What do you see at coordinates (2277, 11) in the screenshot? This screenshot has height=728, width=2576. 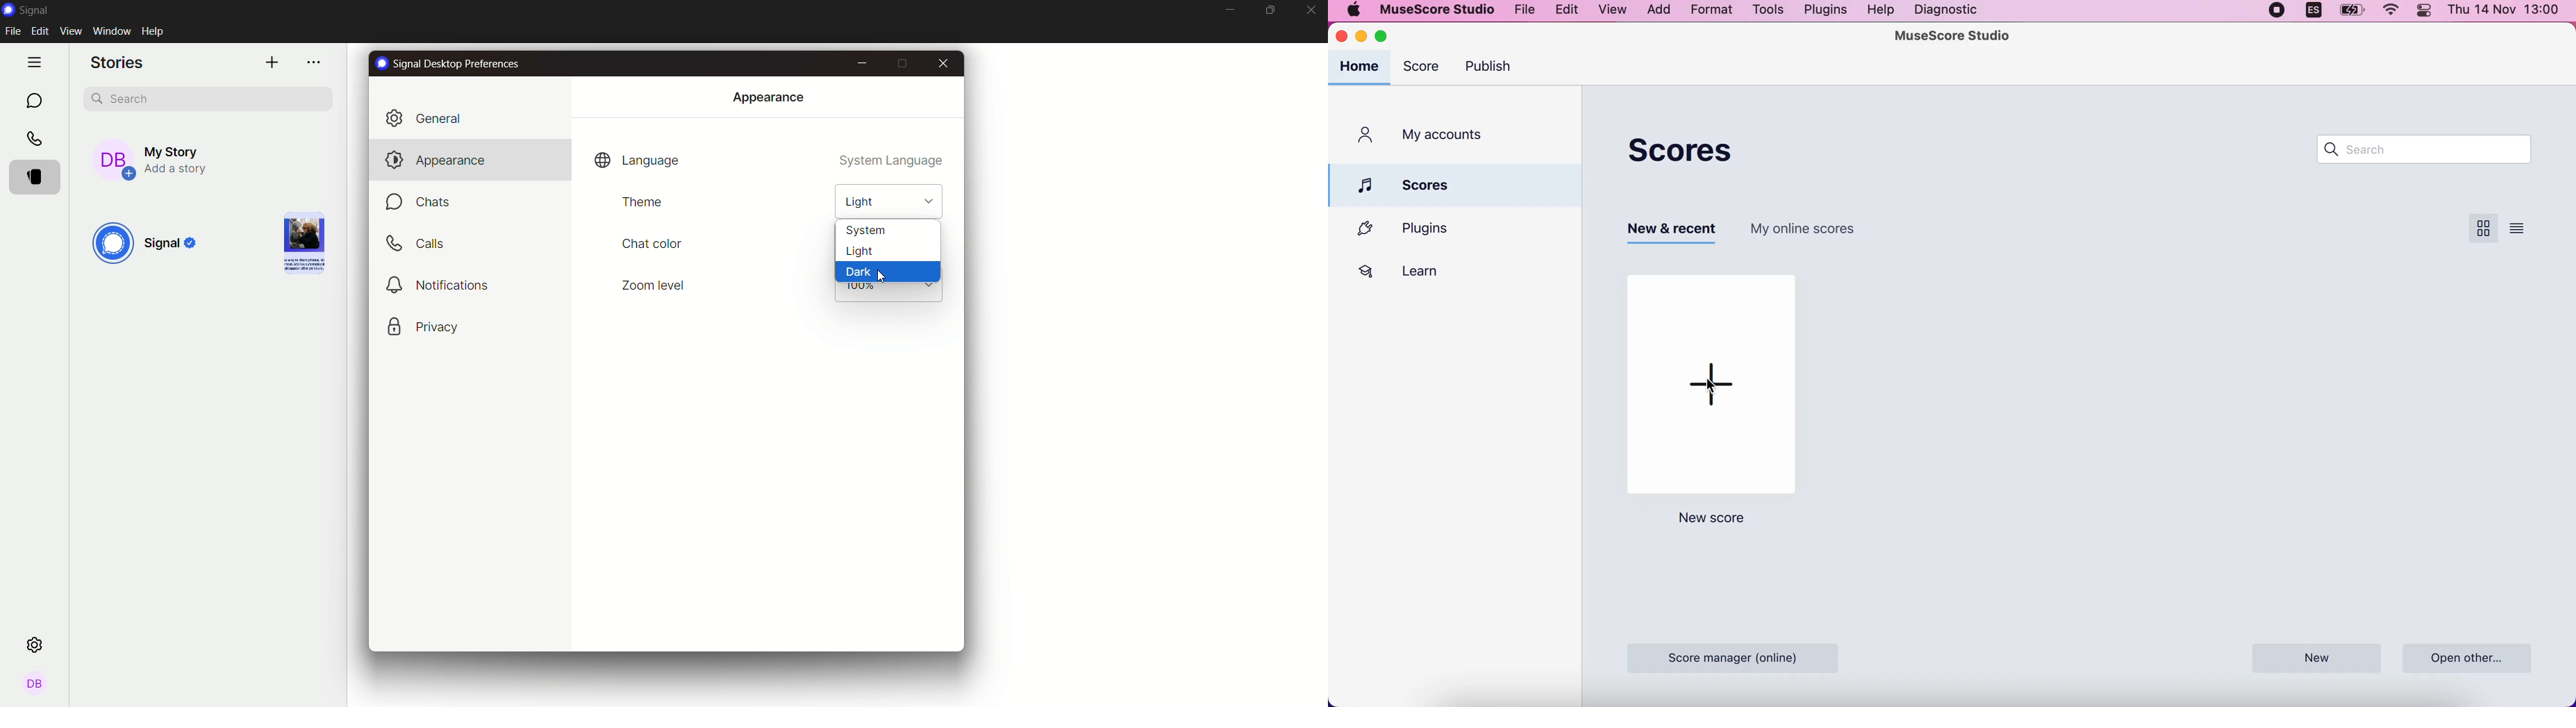 I see `recording stopped` at bounding box center [2277, 11].